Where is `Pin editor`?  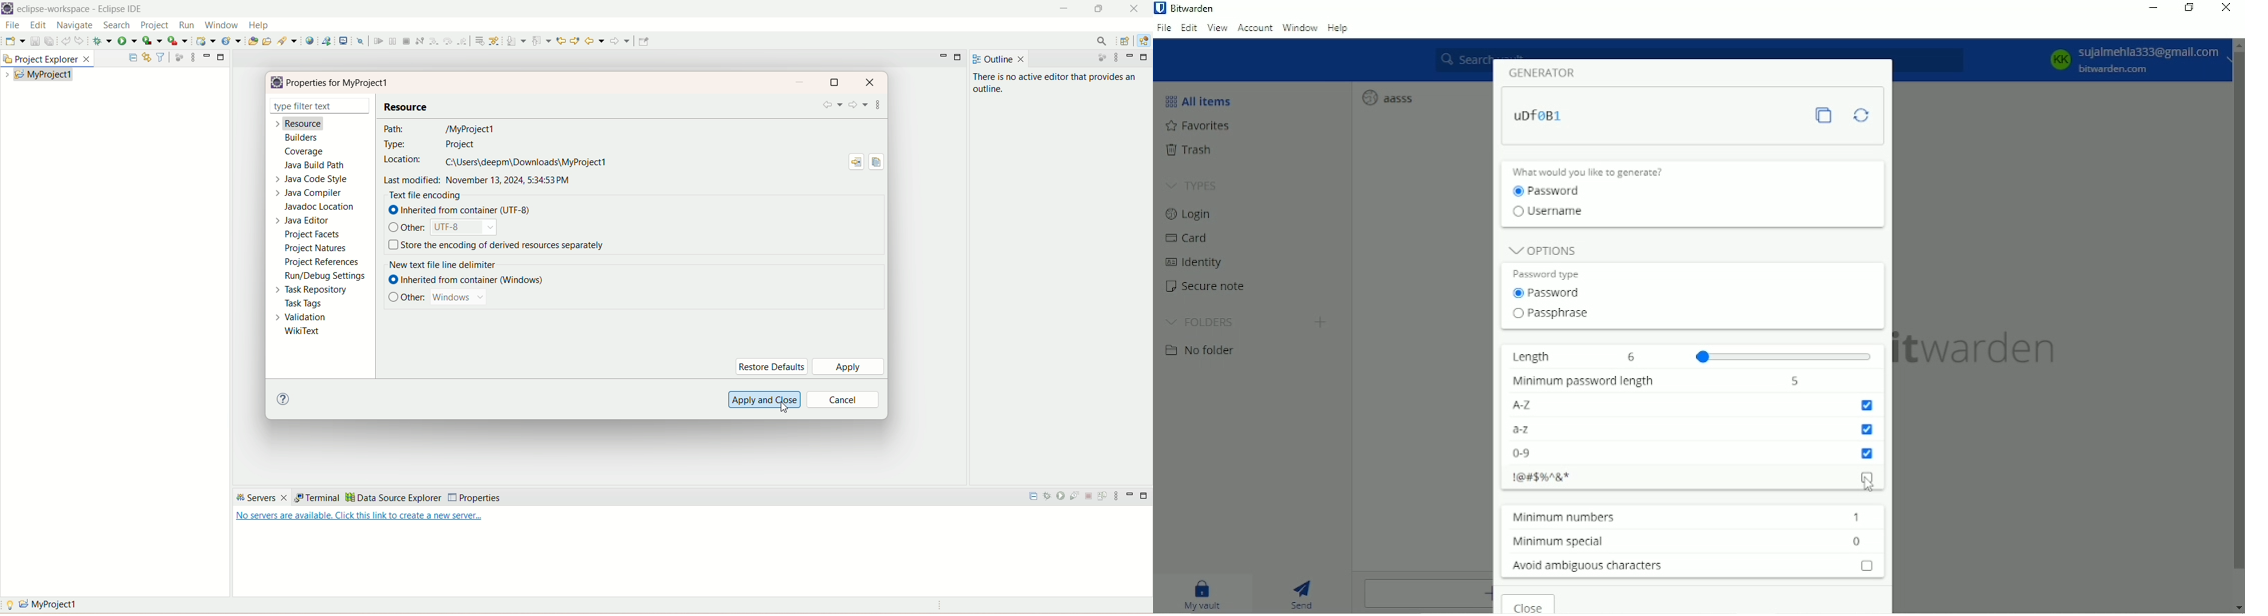
Pin editor is located at coordinates (645, 41).